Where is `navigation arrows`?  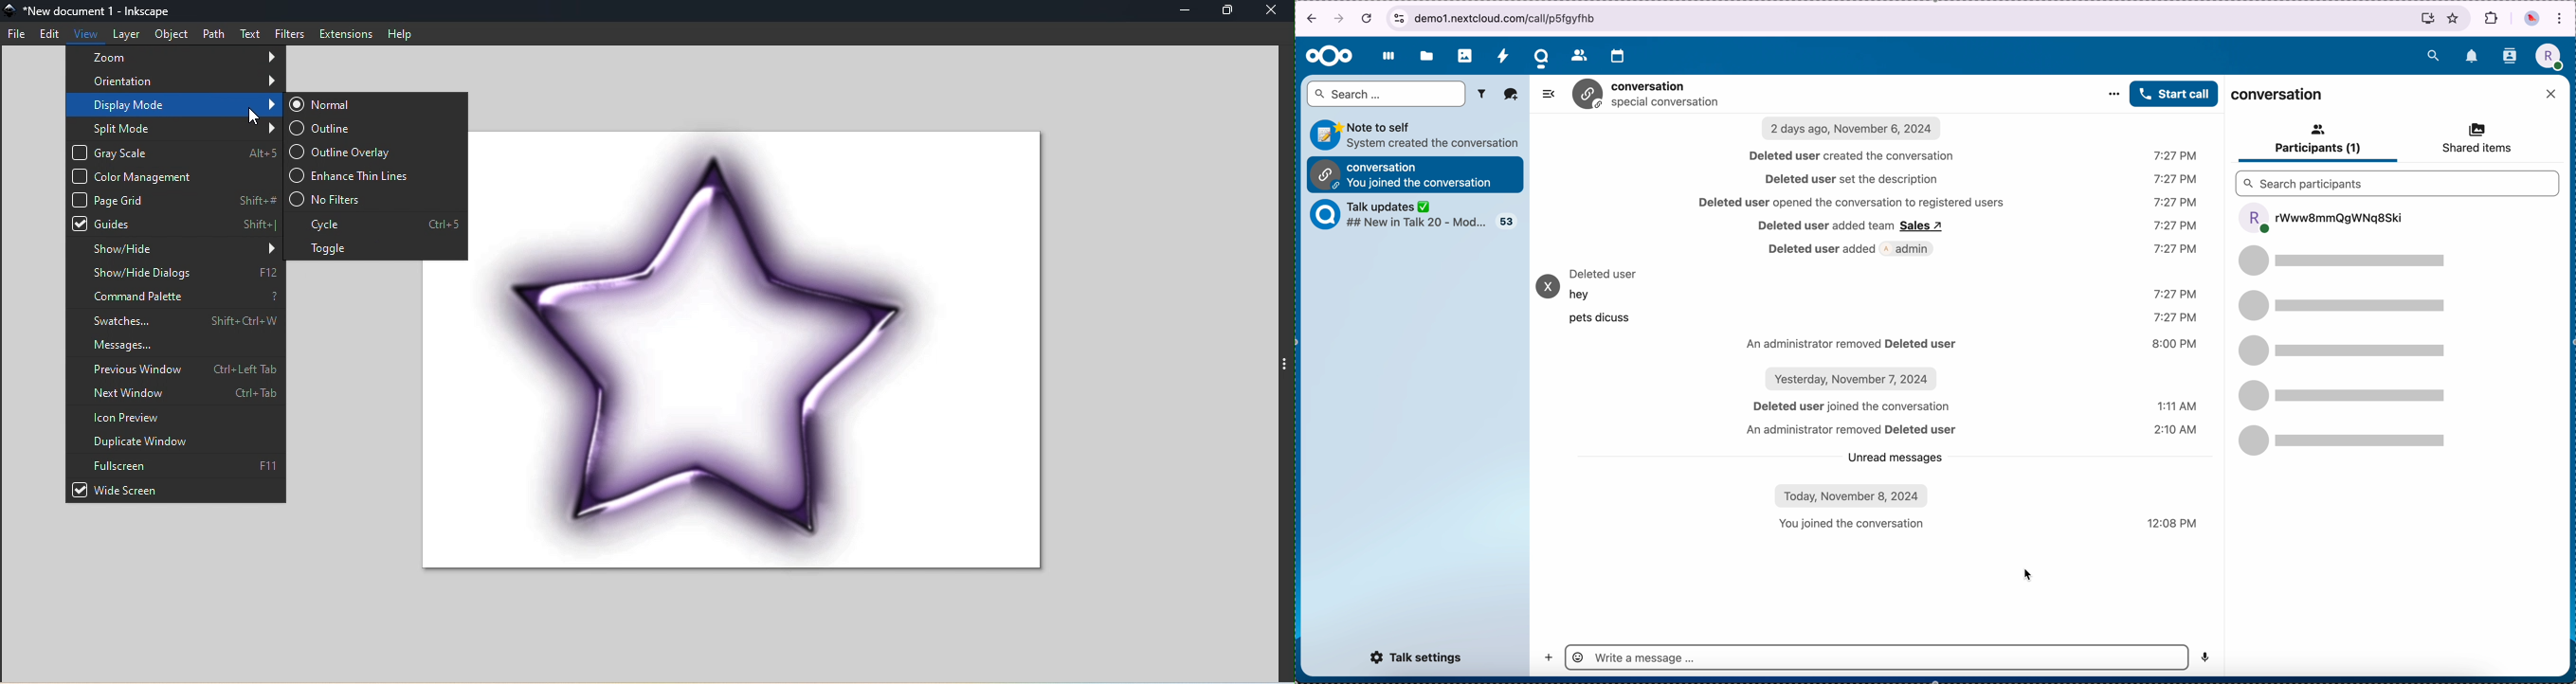
navigation arrows is located at coordinates (1323, 18).